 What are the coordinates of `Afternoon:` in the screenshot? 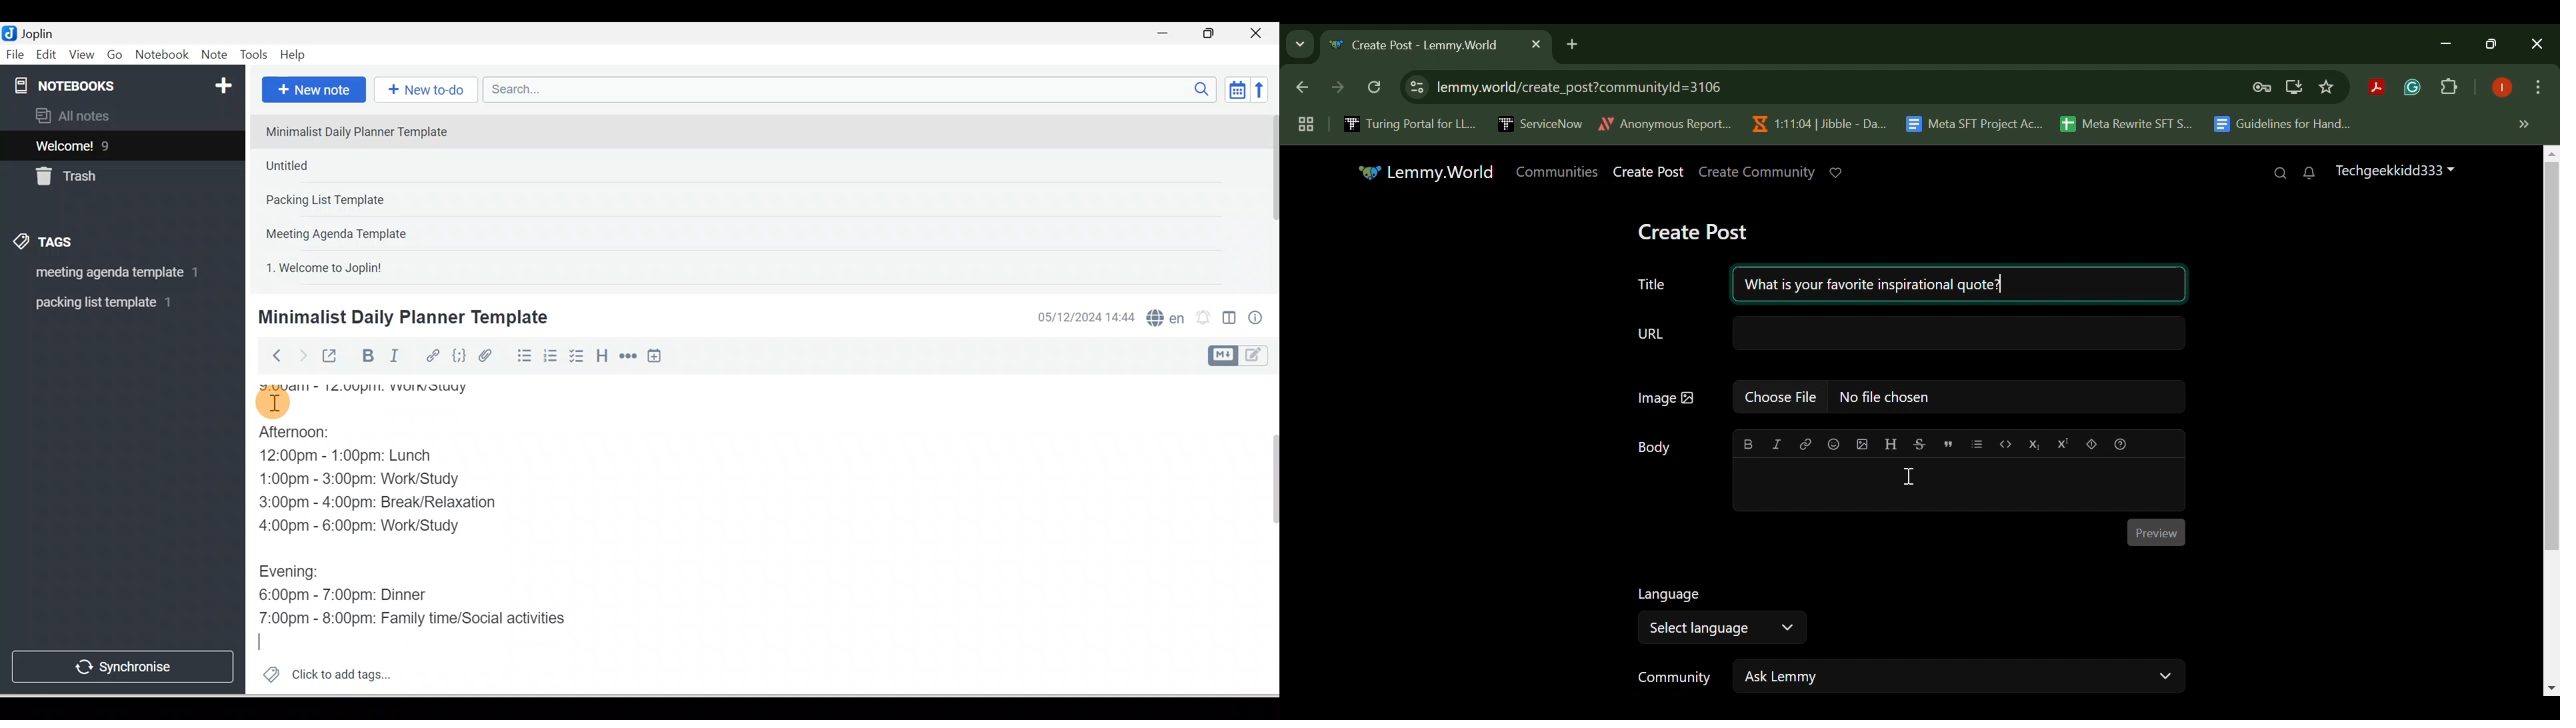 It's located at (309, 435).